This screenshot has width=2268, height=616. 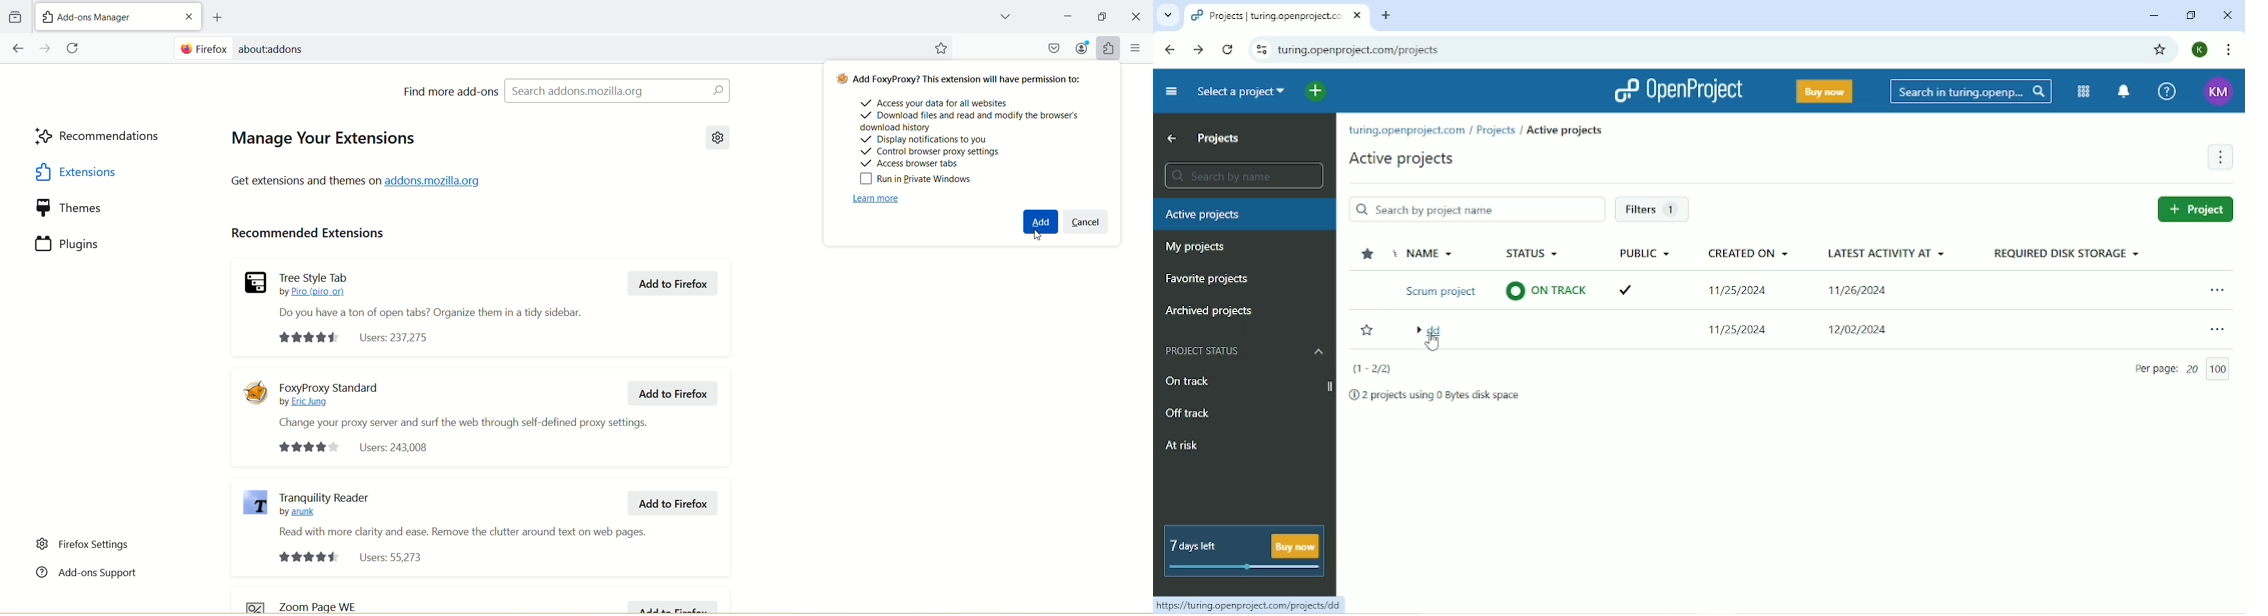 I want to click on Starred, so click(x=941, y=49).